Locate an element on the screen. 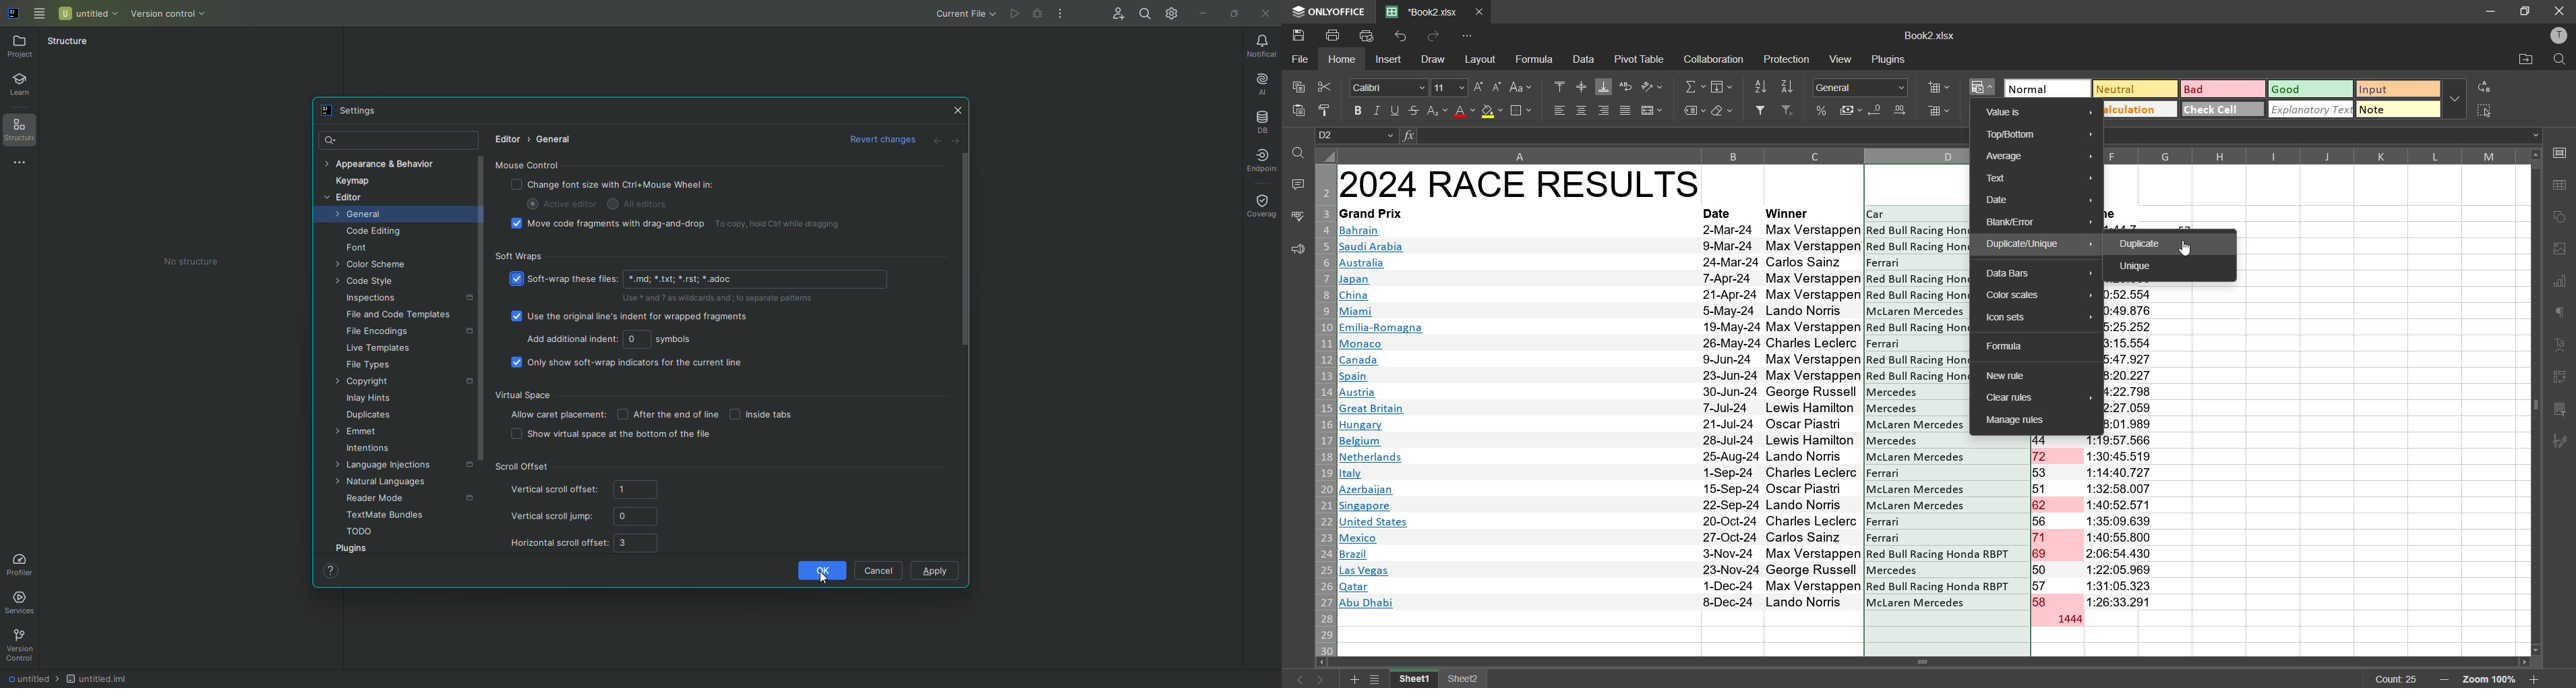  align center is located at coordinates (1582, 109).